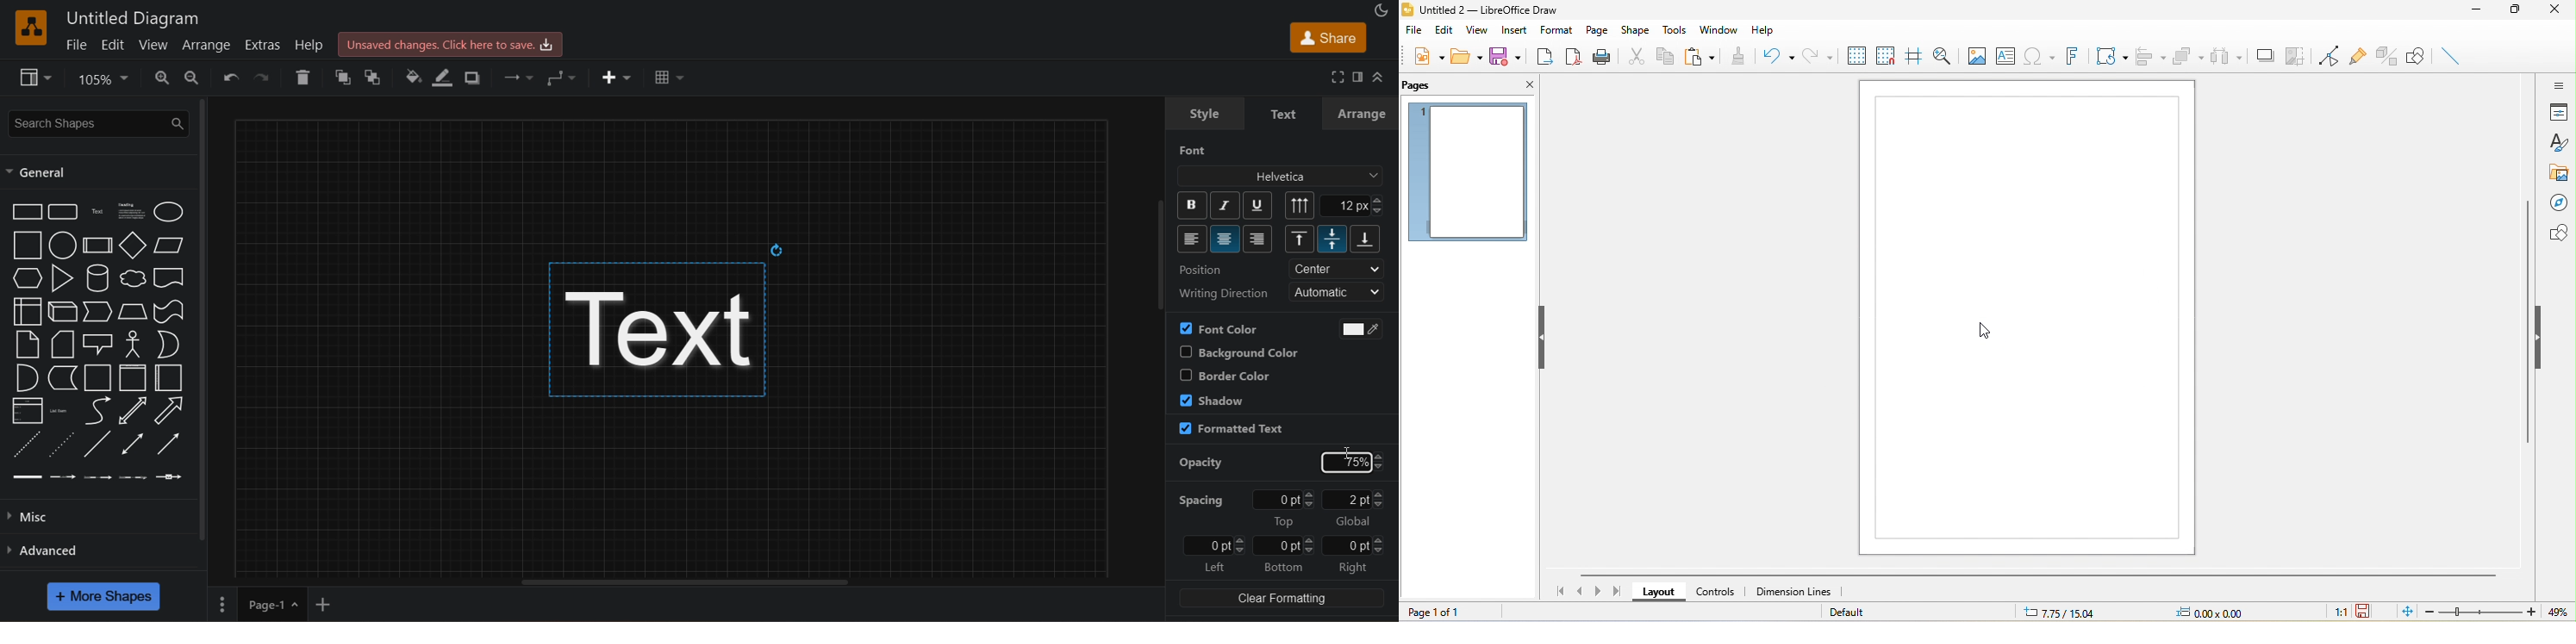  Describe the element at coordinates (168, 345) in the screenshot. I see `or` at that location.